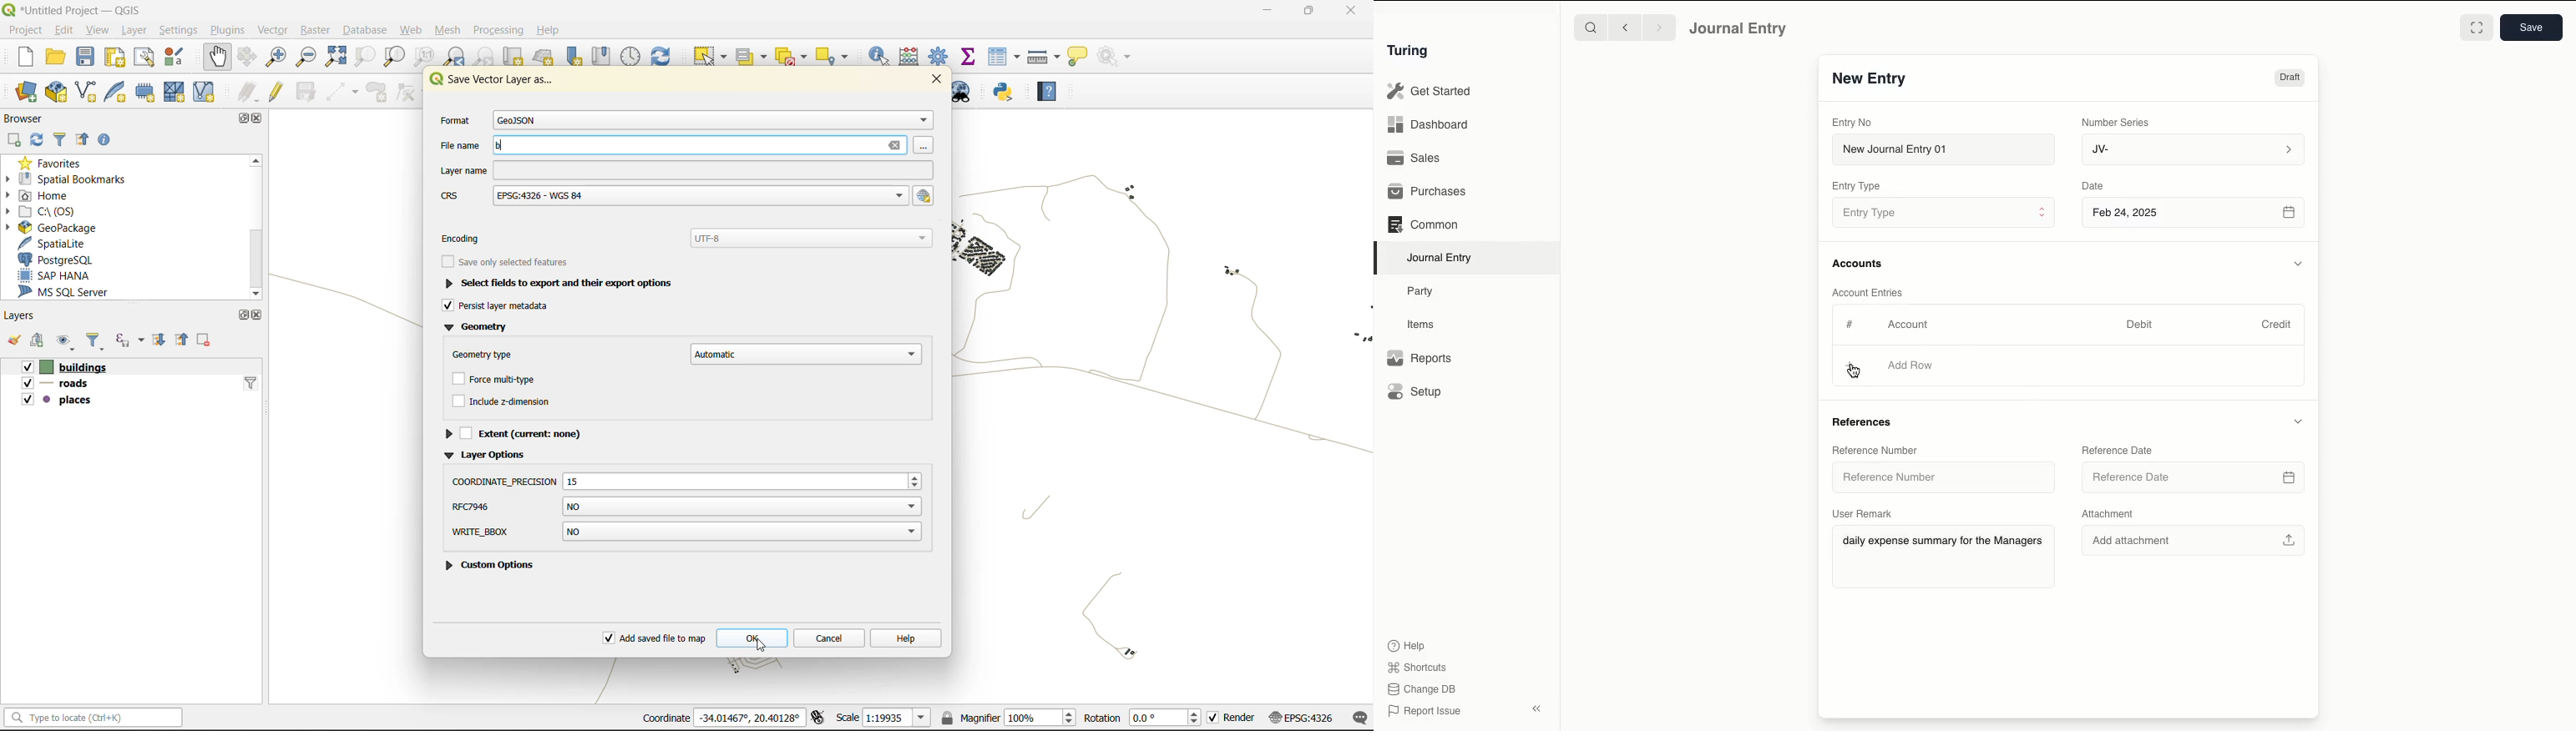 The width and height of the screenshot is (2576, 756). Describe the element at coordinates (1428, 193) in the screenshot. I see `Purchases` at that location.